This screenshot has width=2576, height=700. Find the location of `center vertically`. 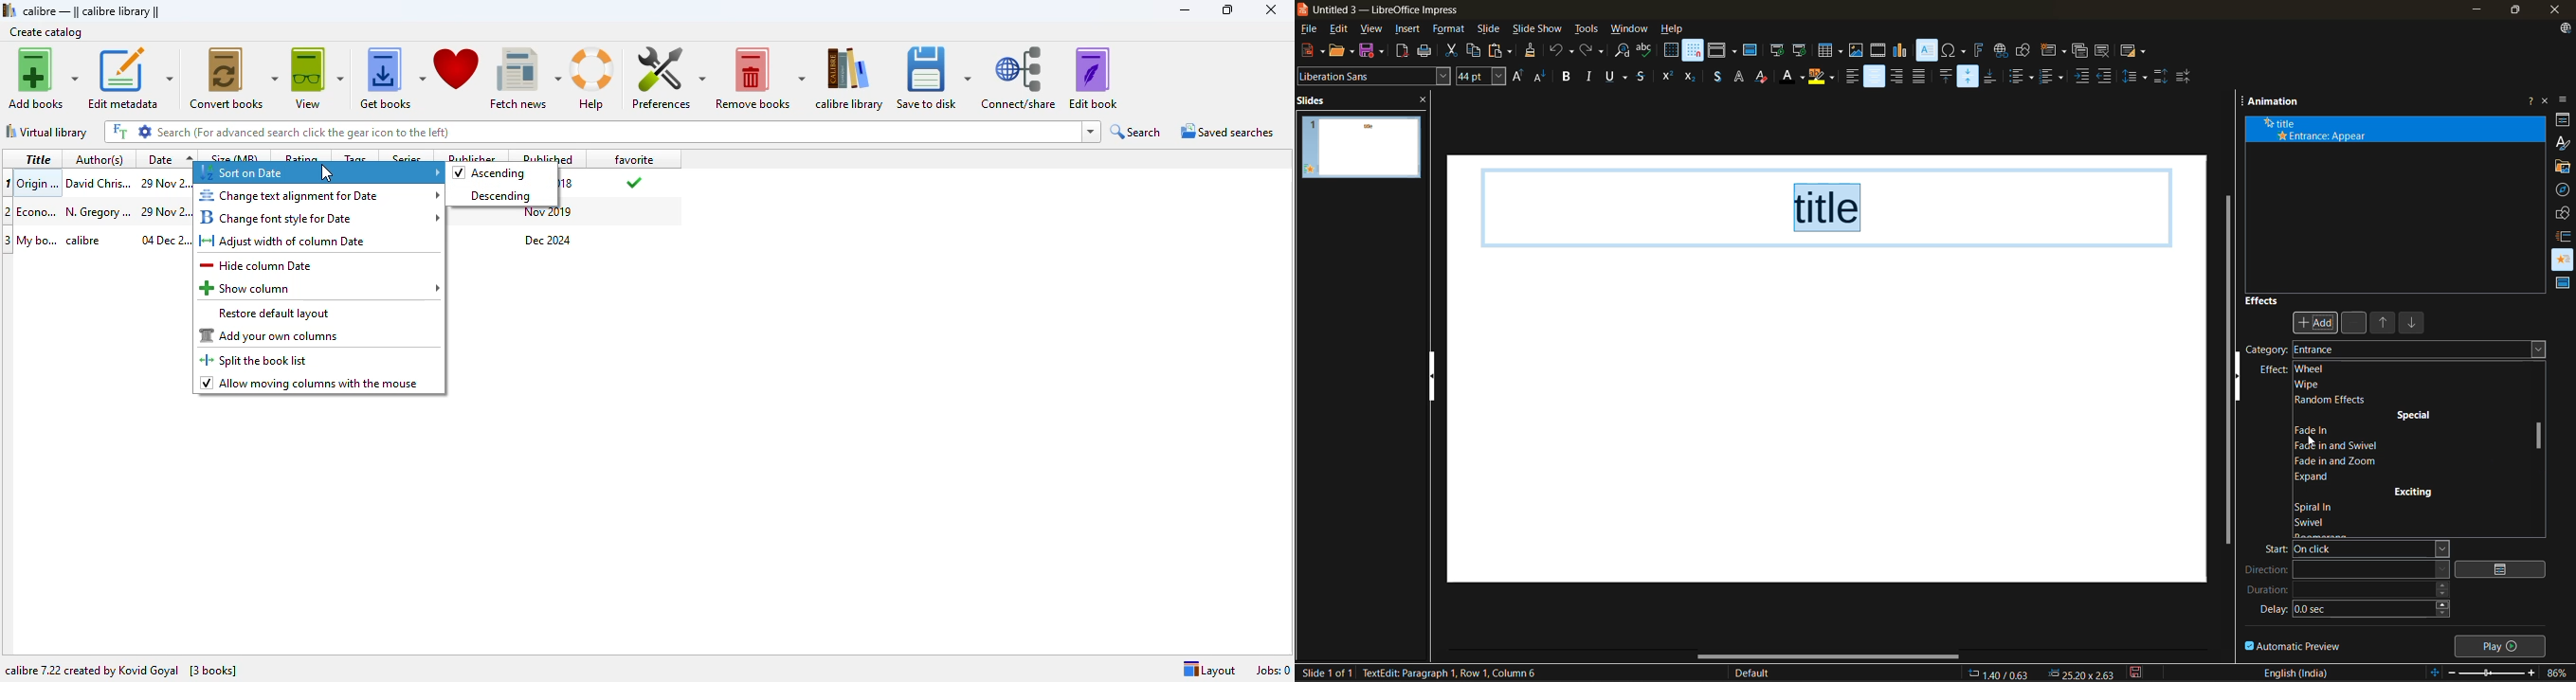

center vertically is located at coordinates (1970, 75).